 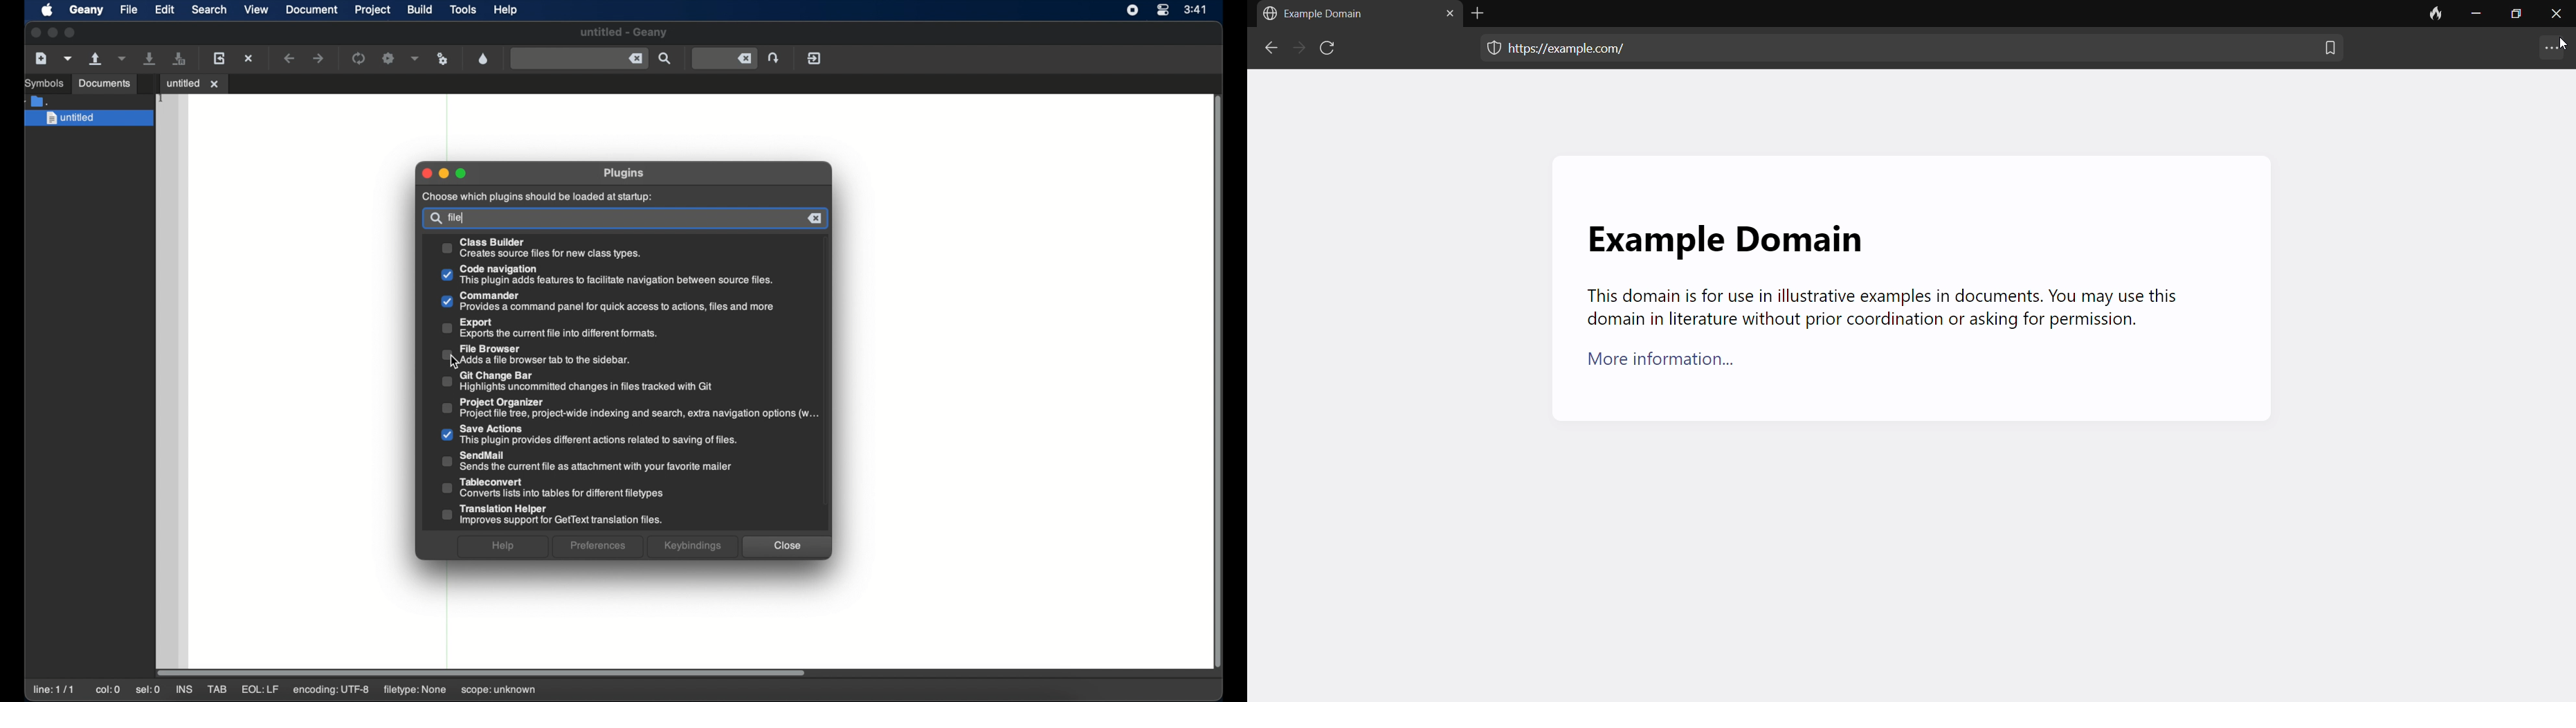 I want to click on This domain is for use in illustrative examples in documents. You may use this
domain in literature without prior coordination or asking for permission., so click(x=1880, y=309).